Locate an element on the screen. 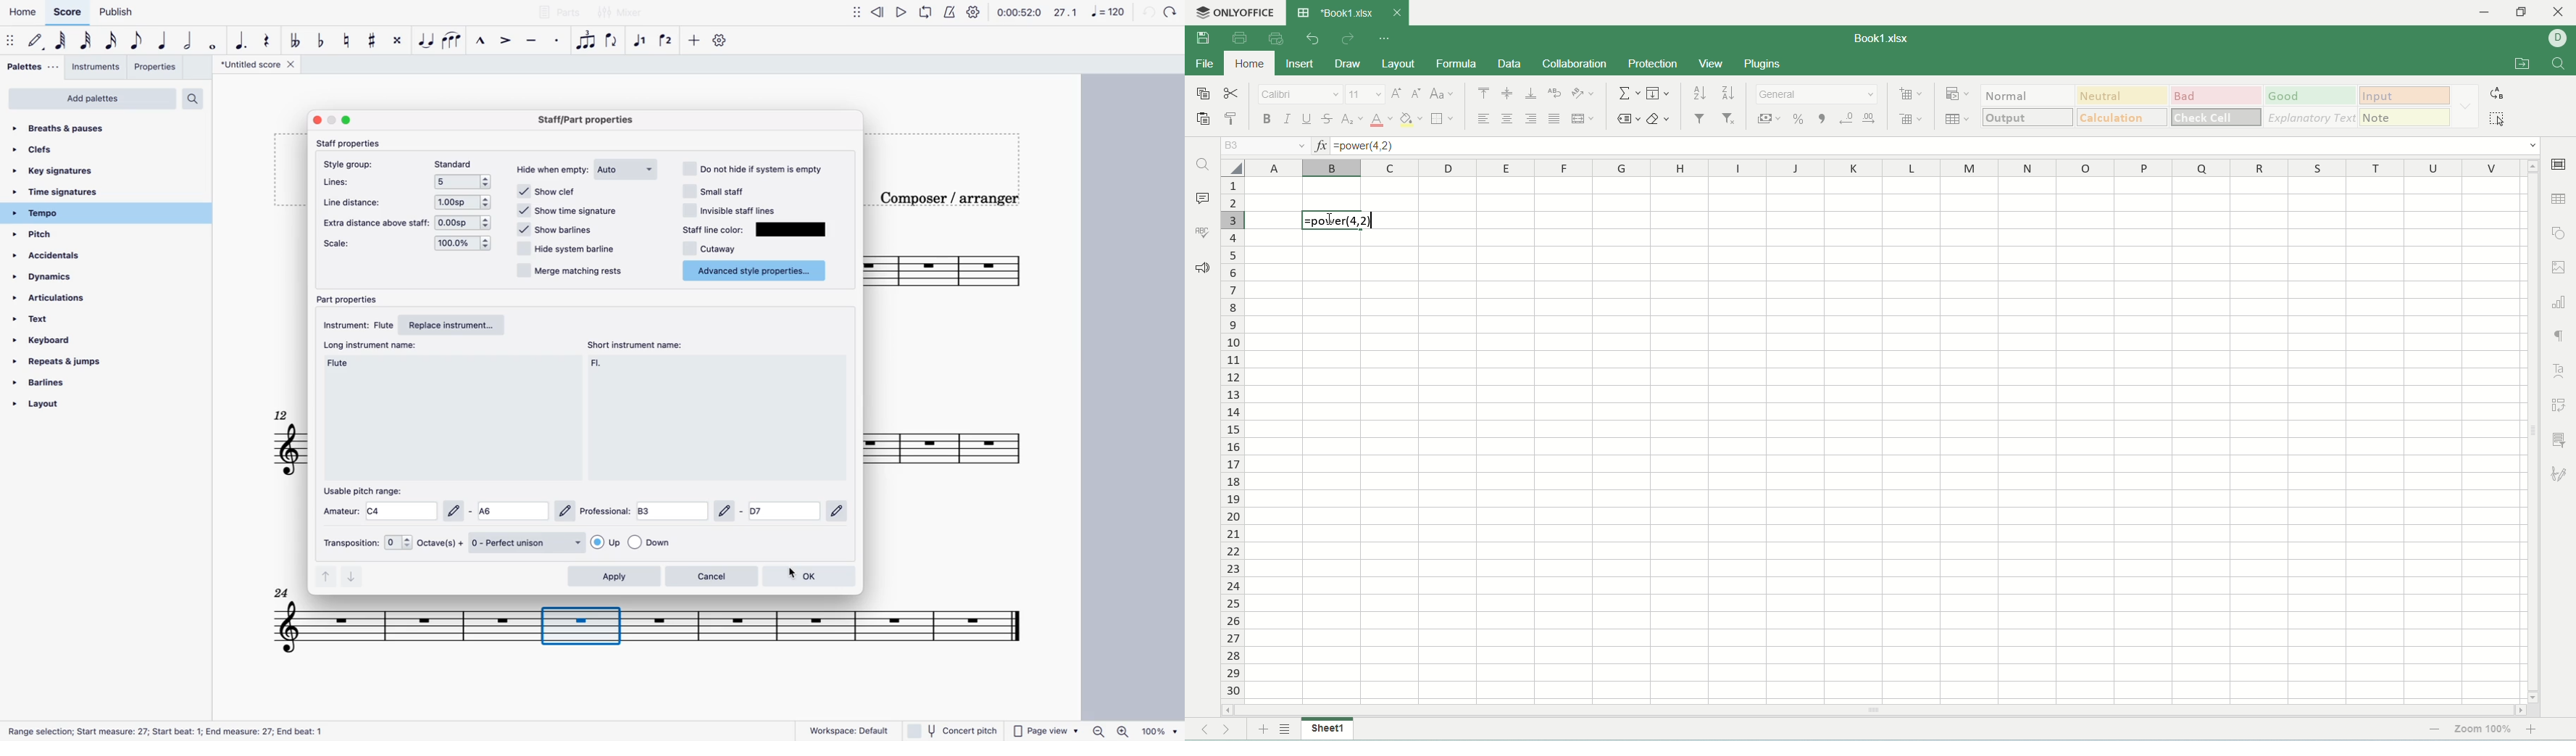 This screenshot has width=2576, height=756. align right is located at coordinates (1530, 117).